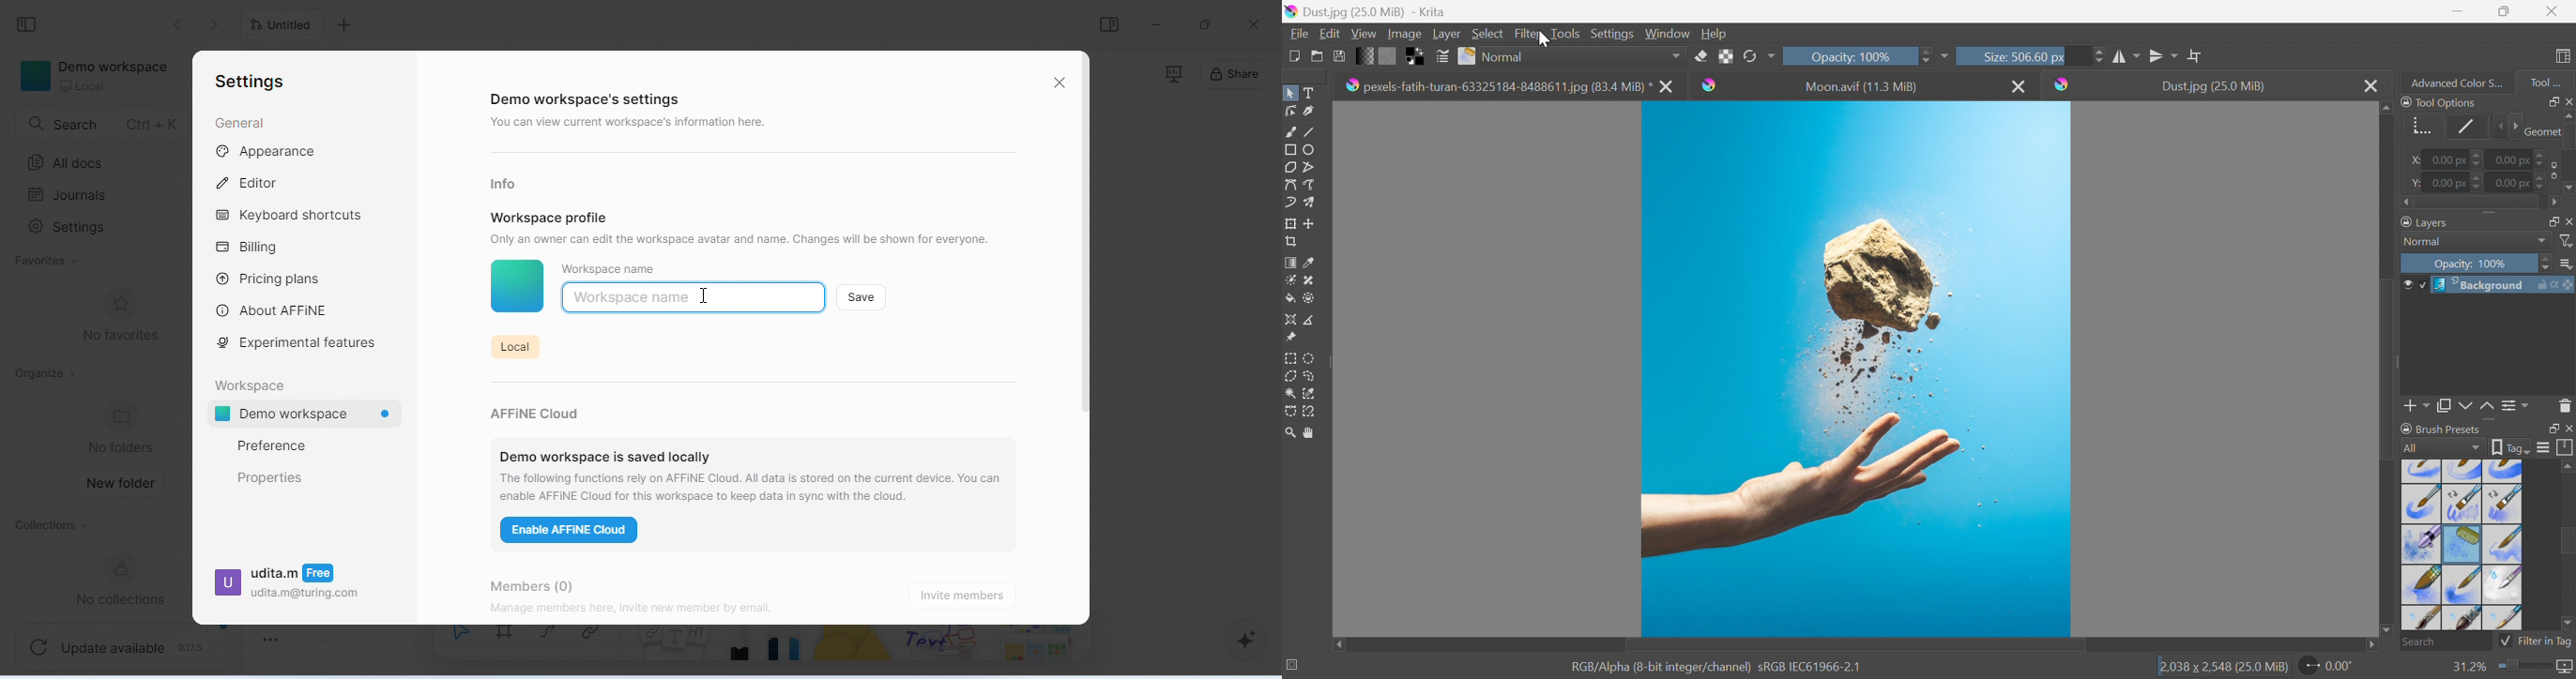 The width and height of the screenshot is (2576, 700). I want to click on workspace profile, so click(550, 217).